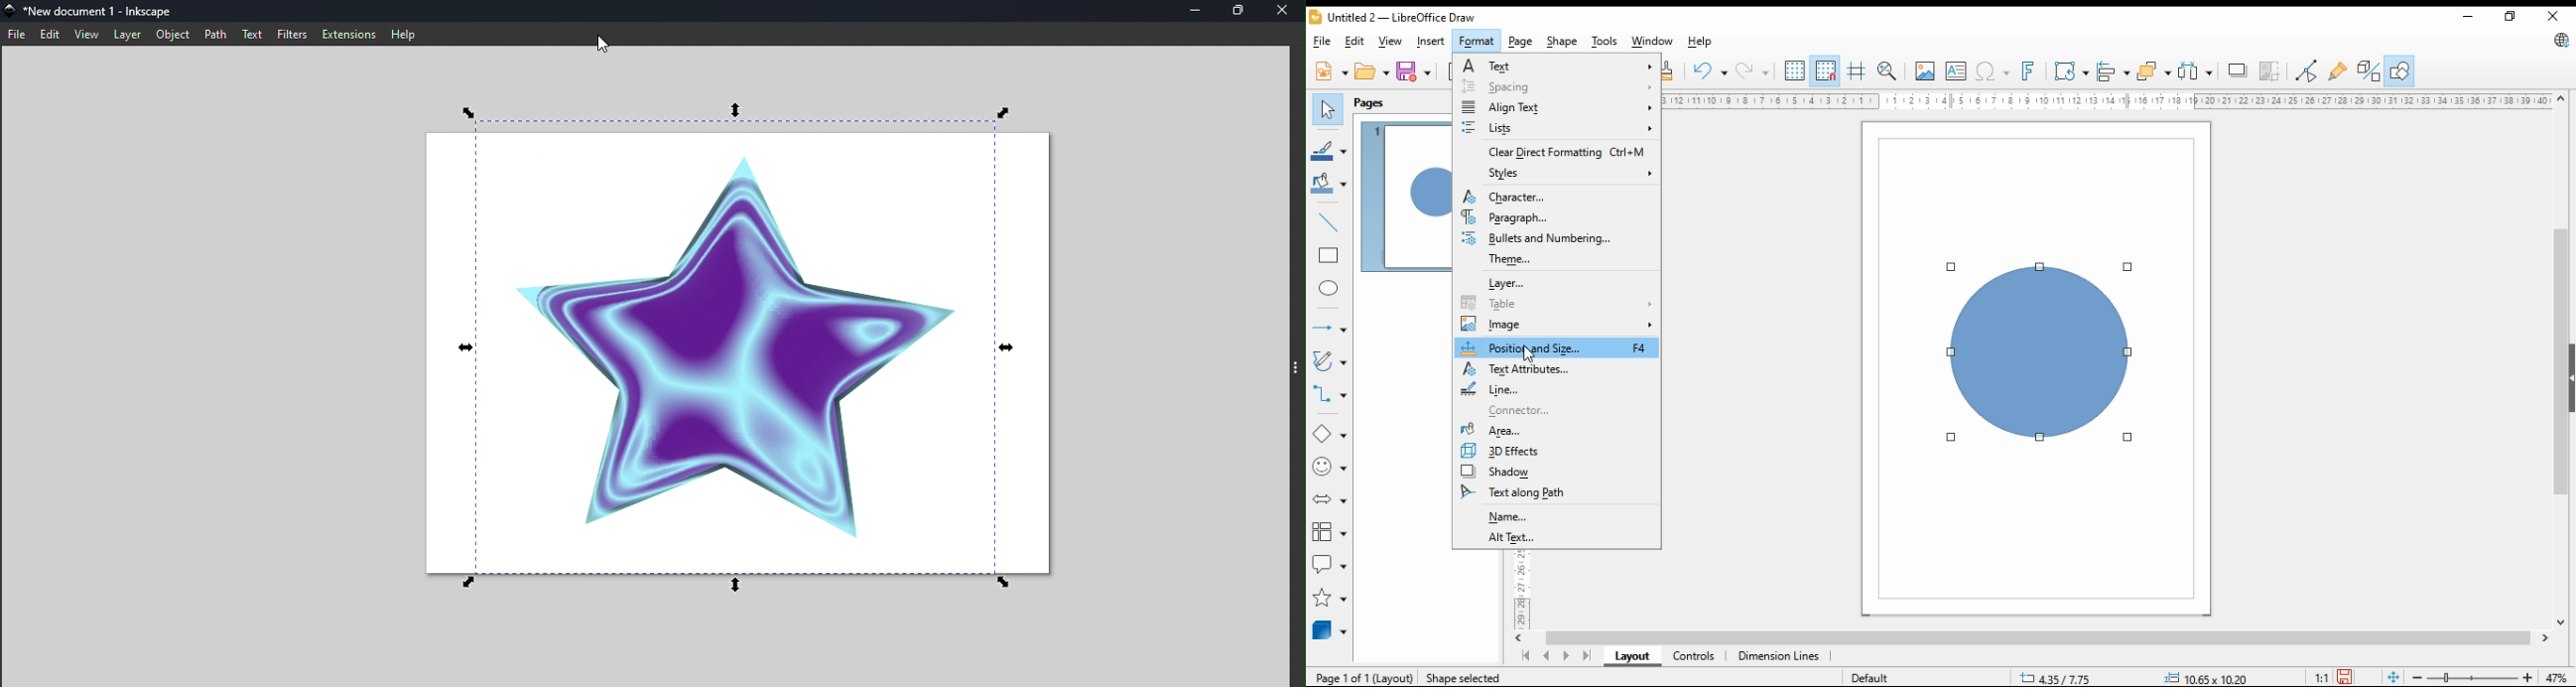 Image resolution: width=2576 pixels, height=700 pixels. I want to click on styles, so click(1560, 172).